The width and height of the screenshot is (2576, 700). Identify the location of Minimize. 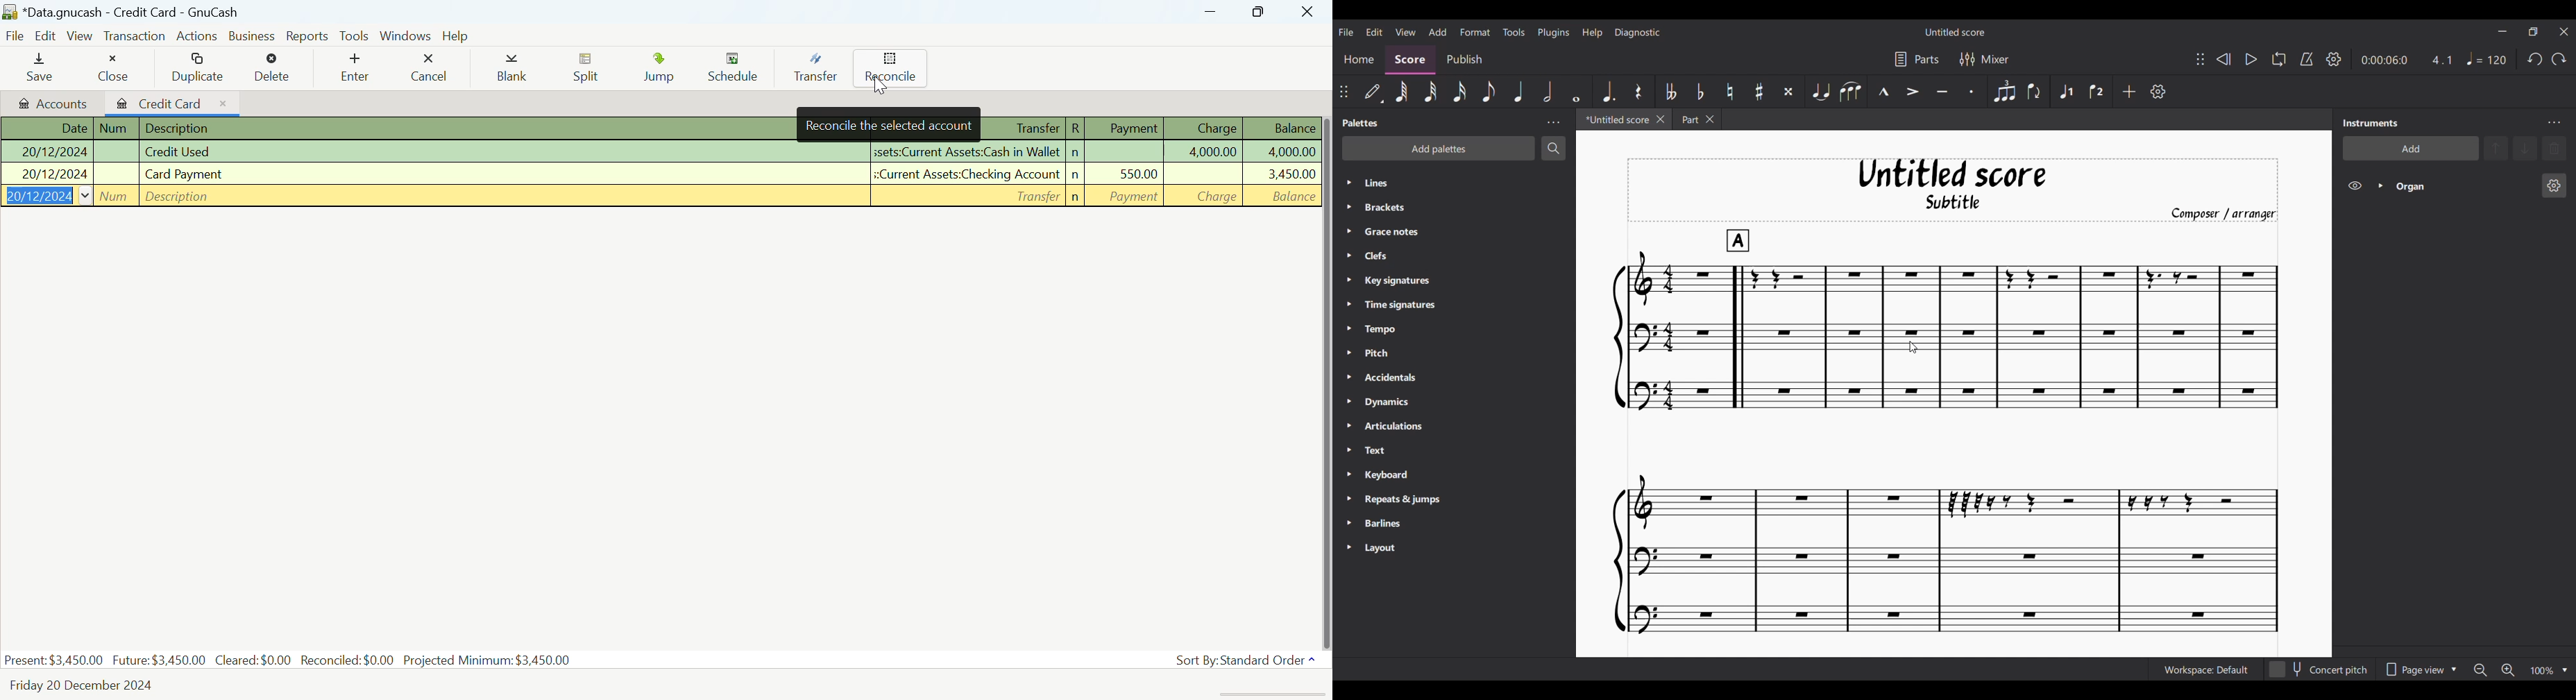
(2503, 31).